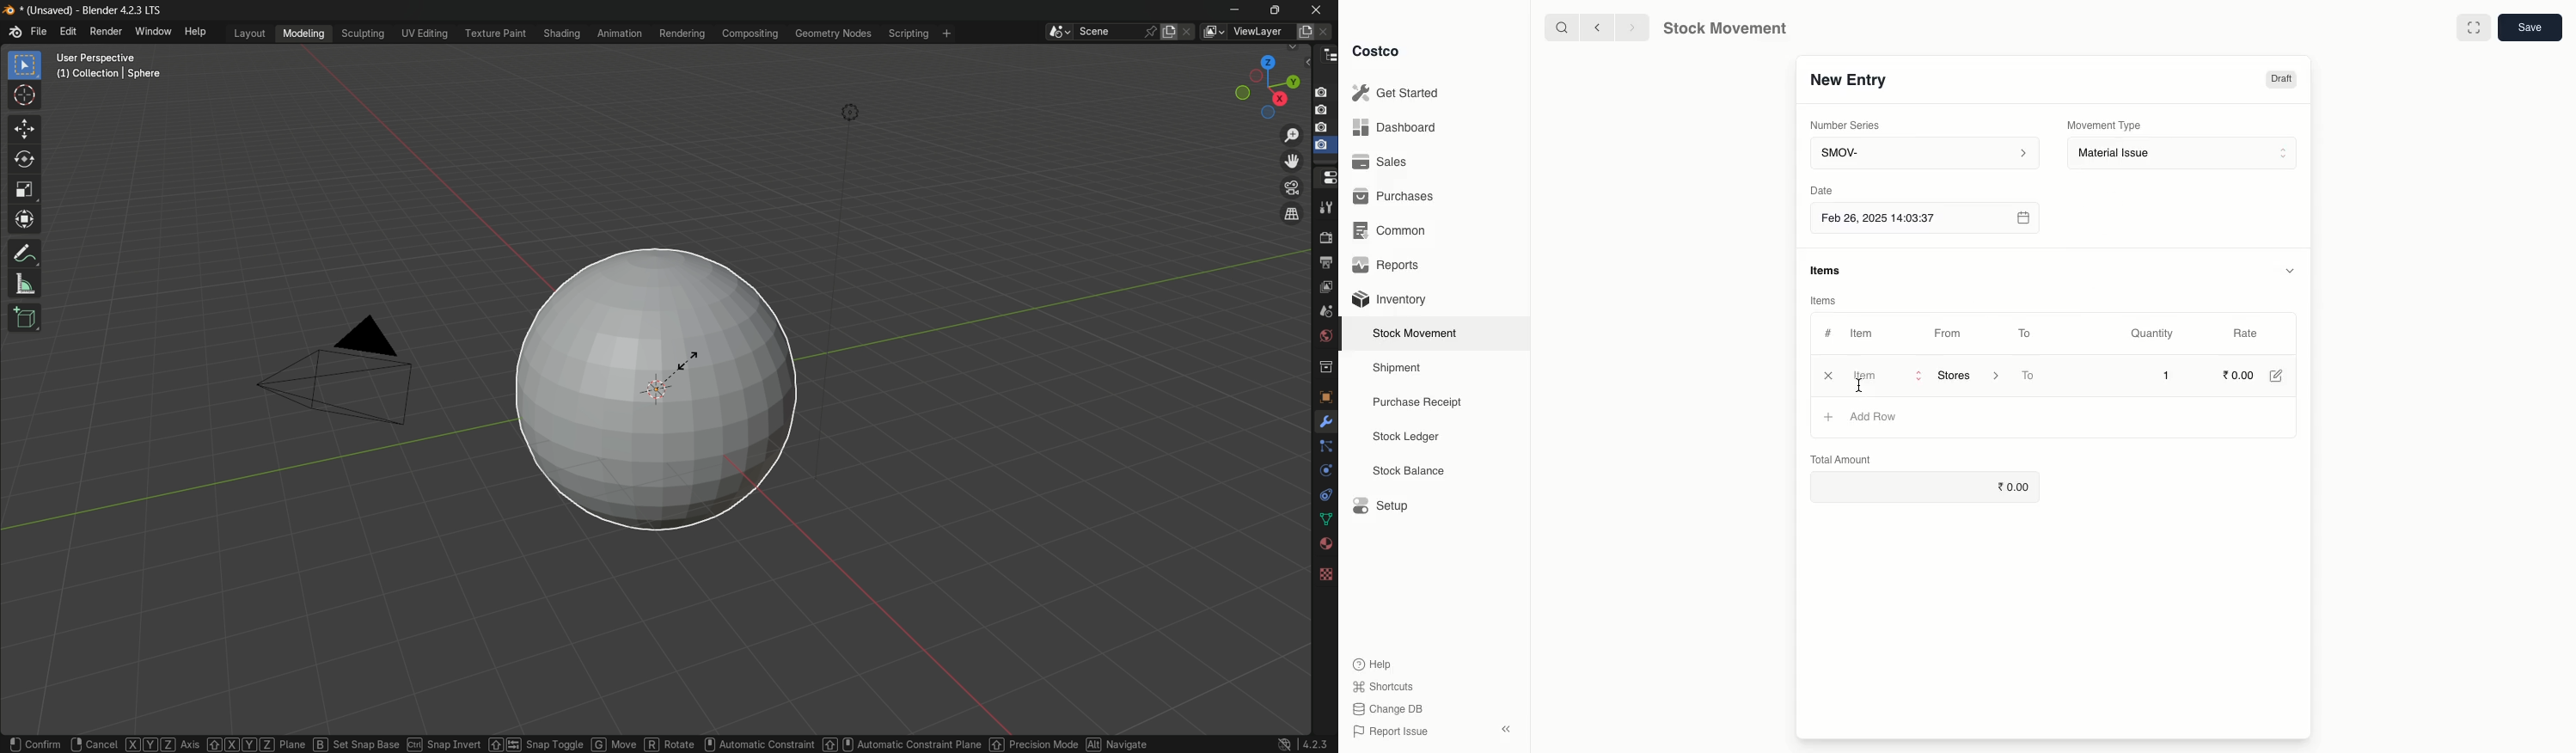 This screenshot has width=2576, height=756. I want to click on Rate, so click(2246, 331).